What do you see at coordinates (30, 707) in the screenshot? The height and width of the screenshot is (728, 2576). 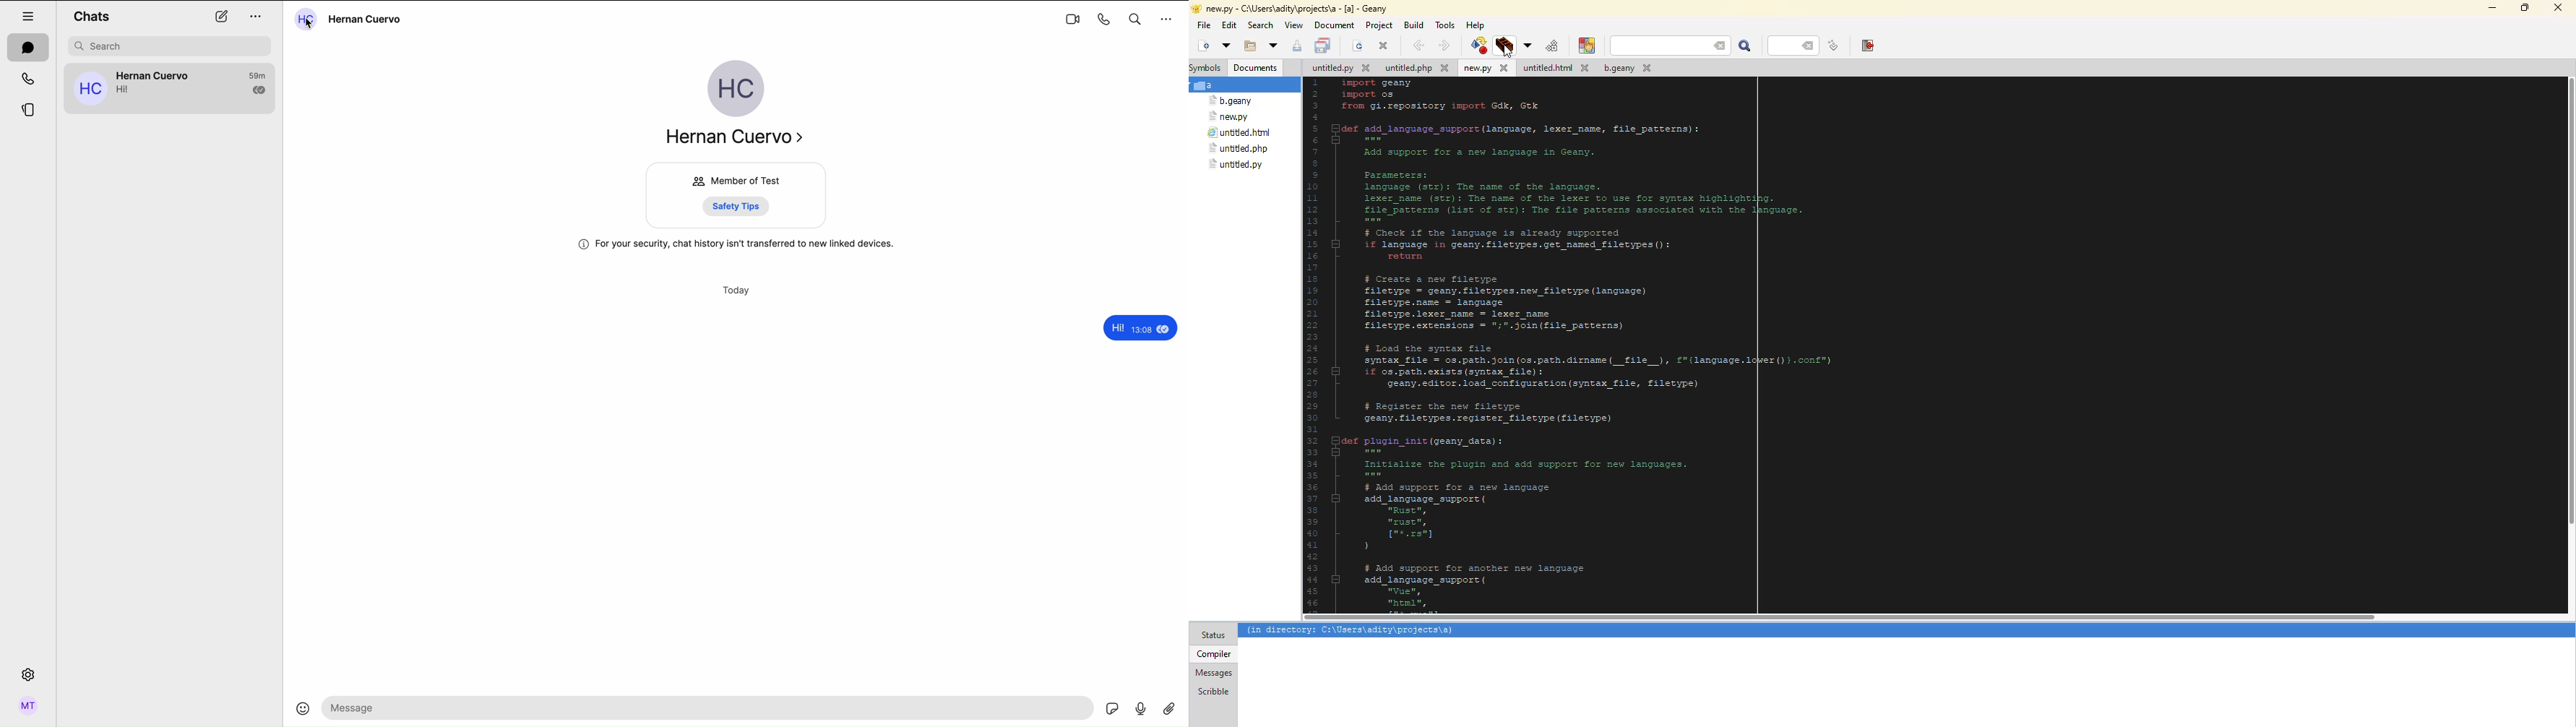 I see `profile` at bounding box center [30, 707].